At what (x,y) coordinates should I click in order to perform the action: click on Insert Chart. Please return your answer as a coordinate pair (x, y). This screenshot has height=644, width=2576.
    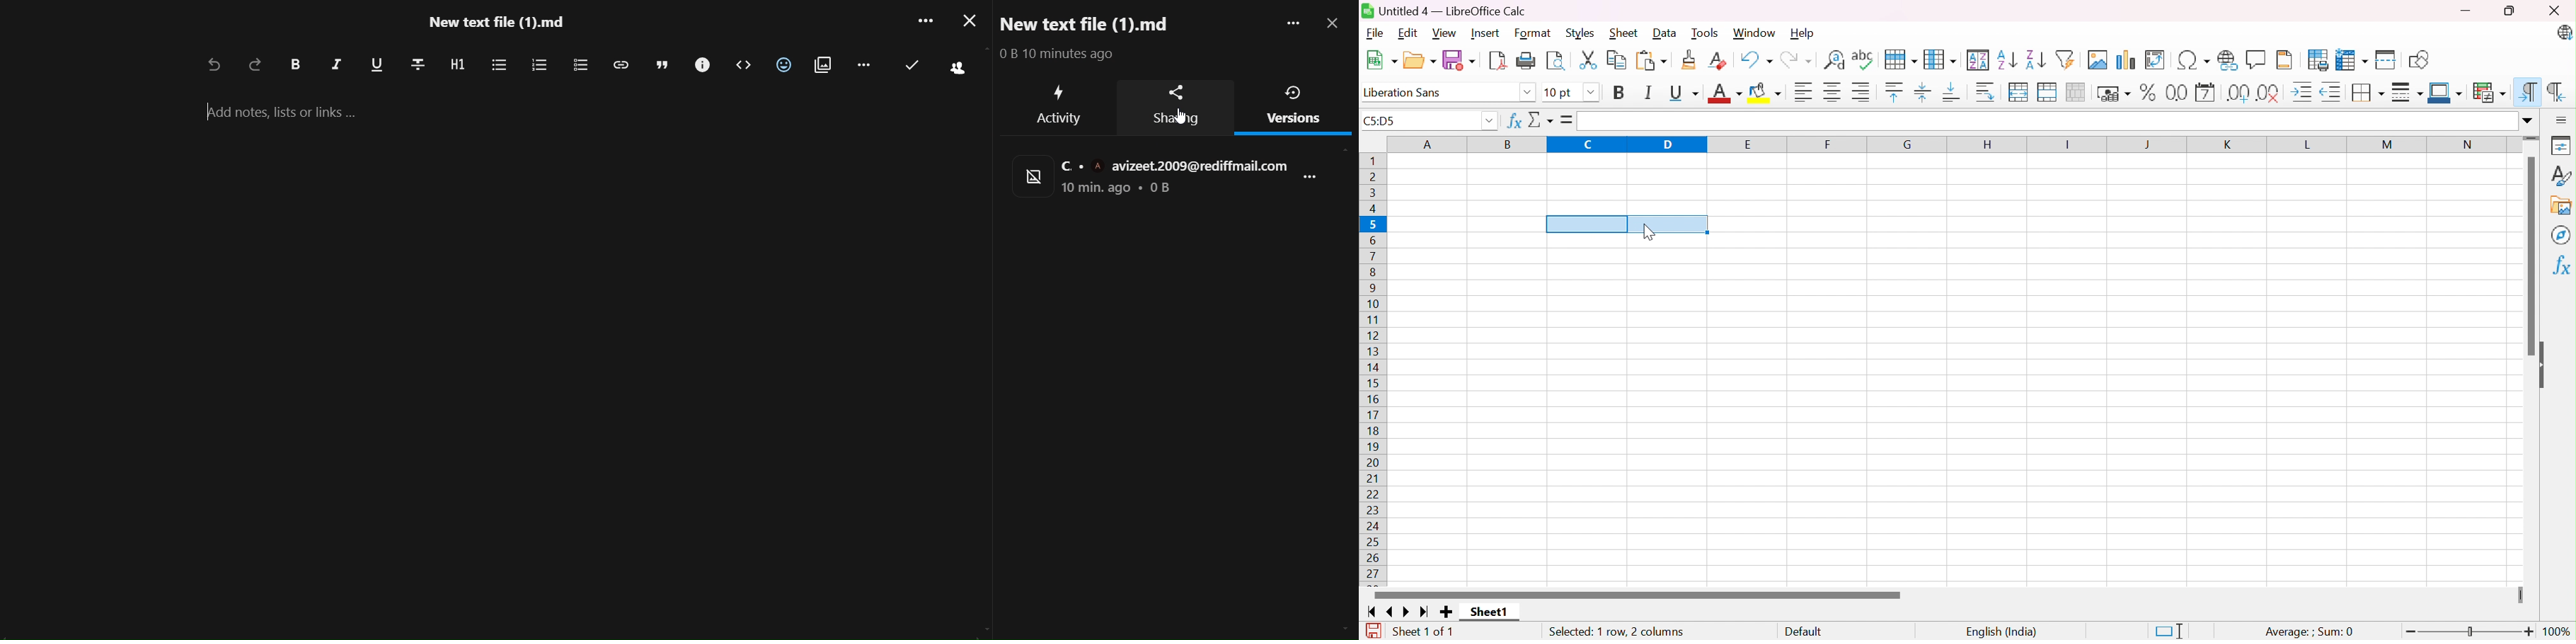
    Looking at the image, I should click on (2125, 58).